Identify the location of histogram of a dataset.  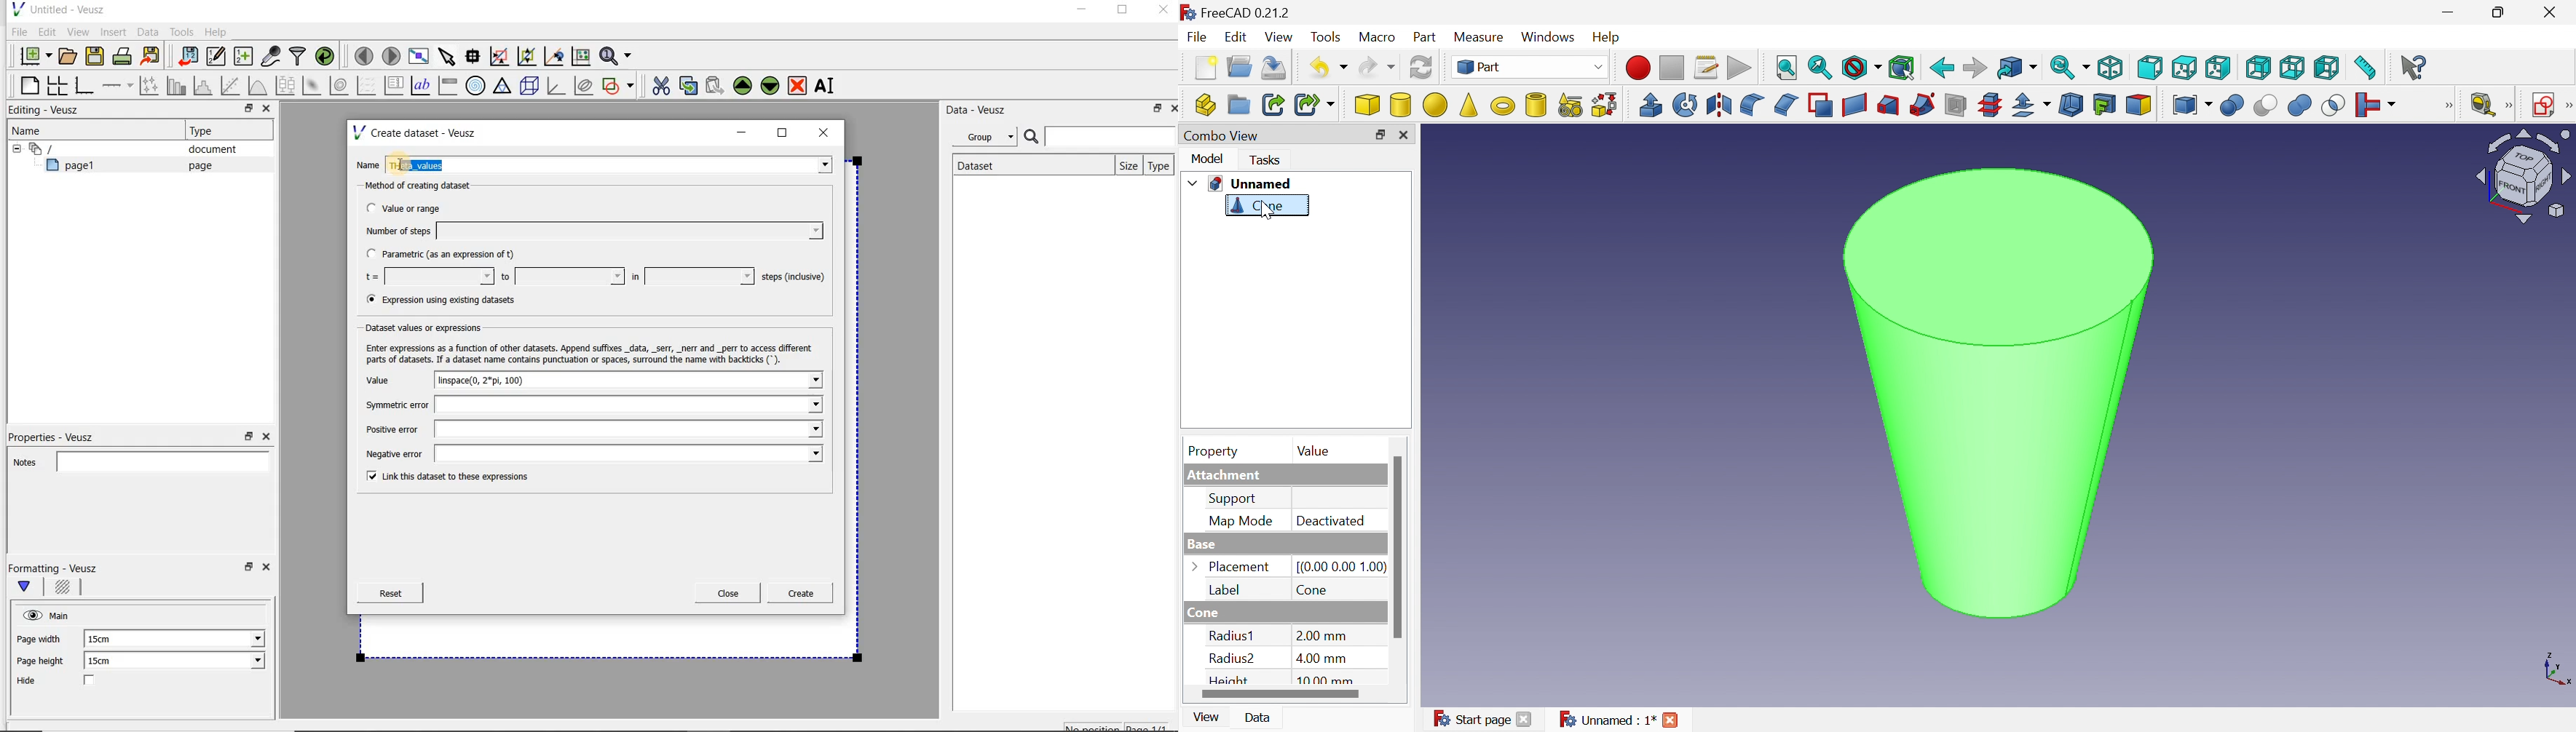
(205, 86).